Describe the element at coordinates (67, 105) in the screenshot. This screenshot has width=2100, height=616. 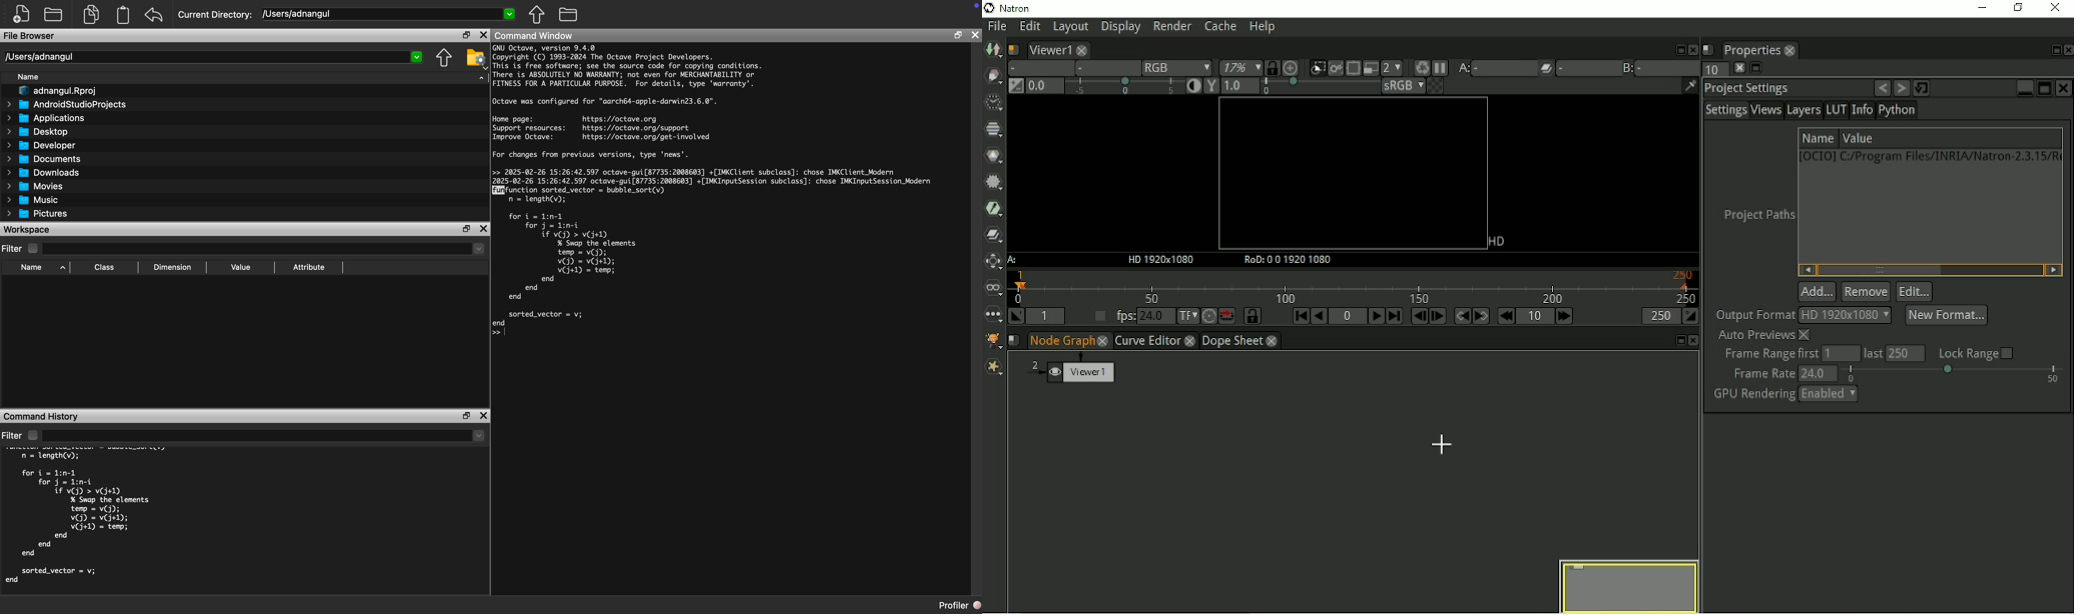
I see `AndroidStudioProjects` at that location.